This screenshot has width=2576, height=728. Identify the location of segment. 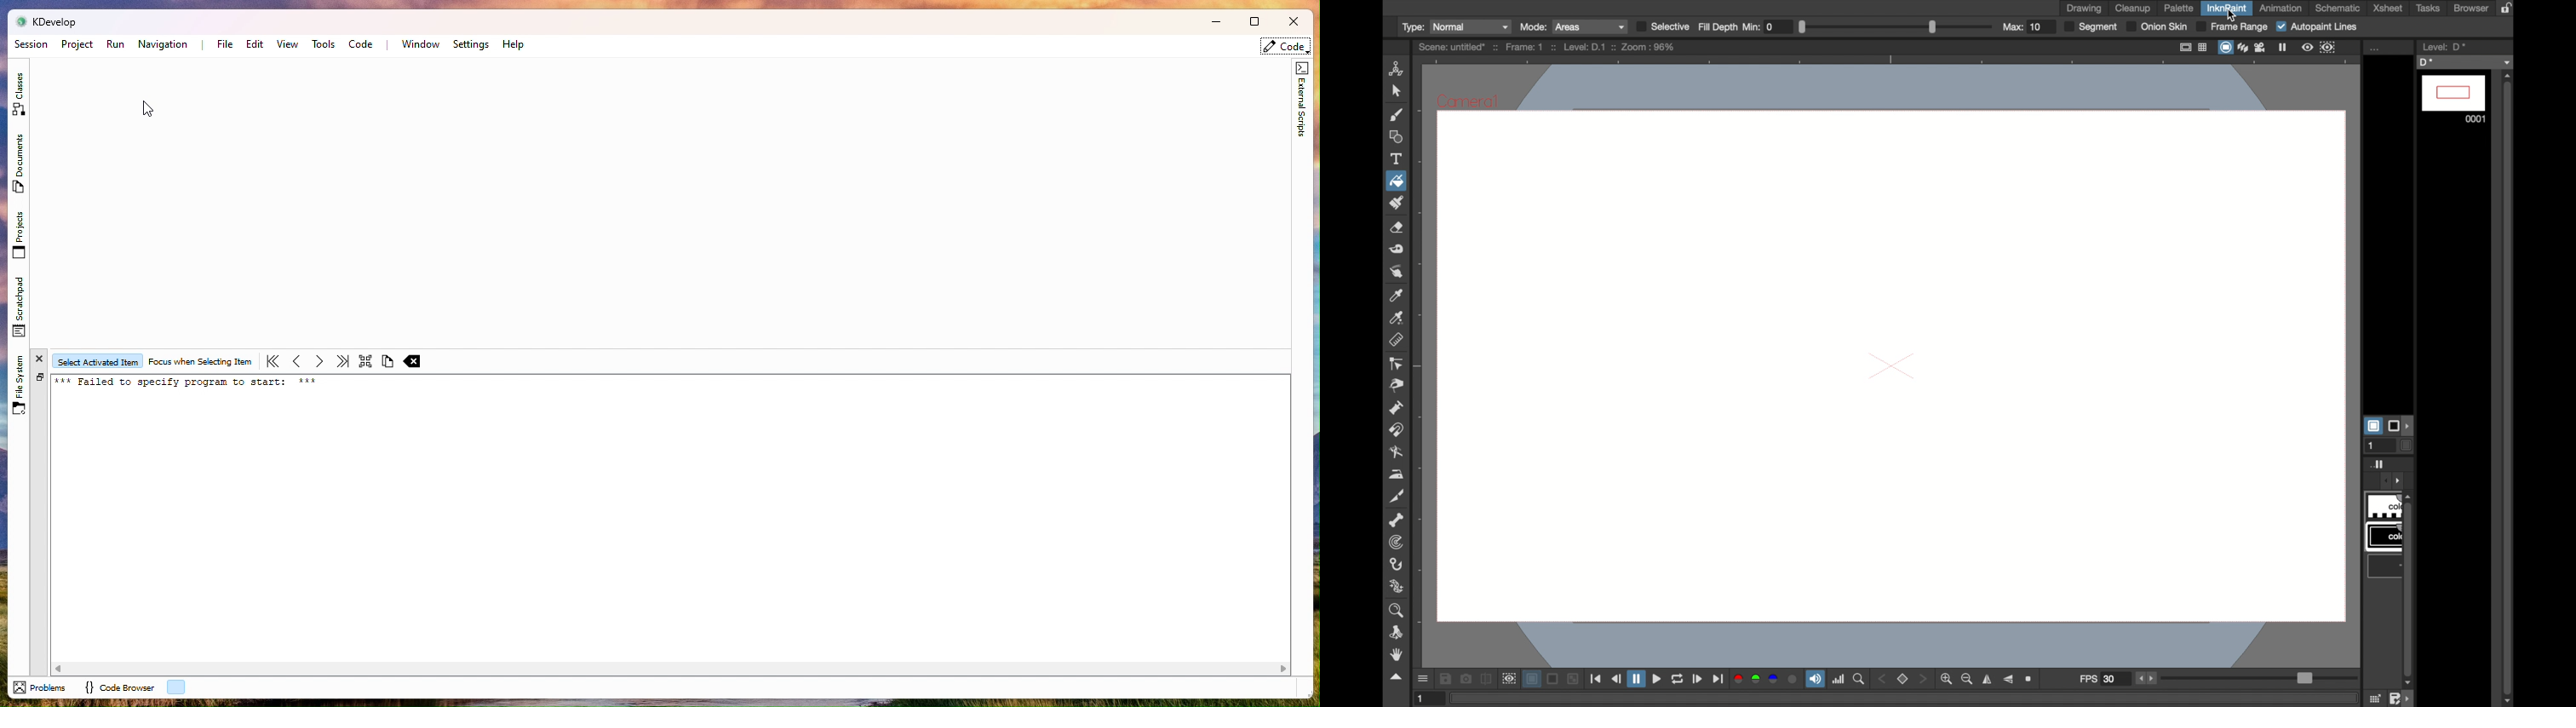
(2091, 27).